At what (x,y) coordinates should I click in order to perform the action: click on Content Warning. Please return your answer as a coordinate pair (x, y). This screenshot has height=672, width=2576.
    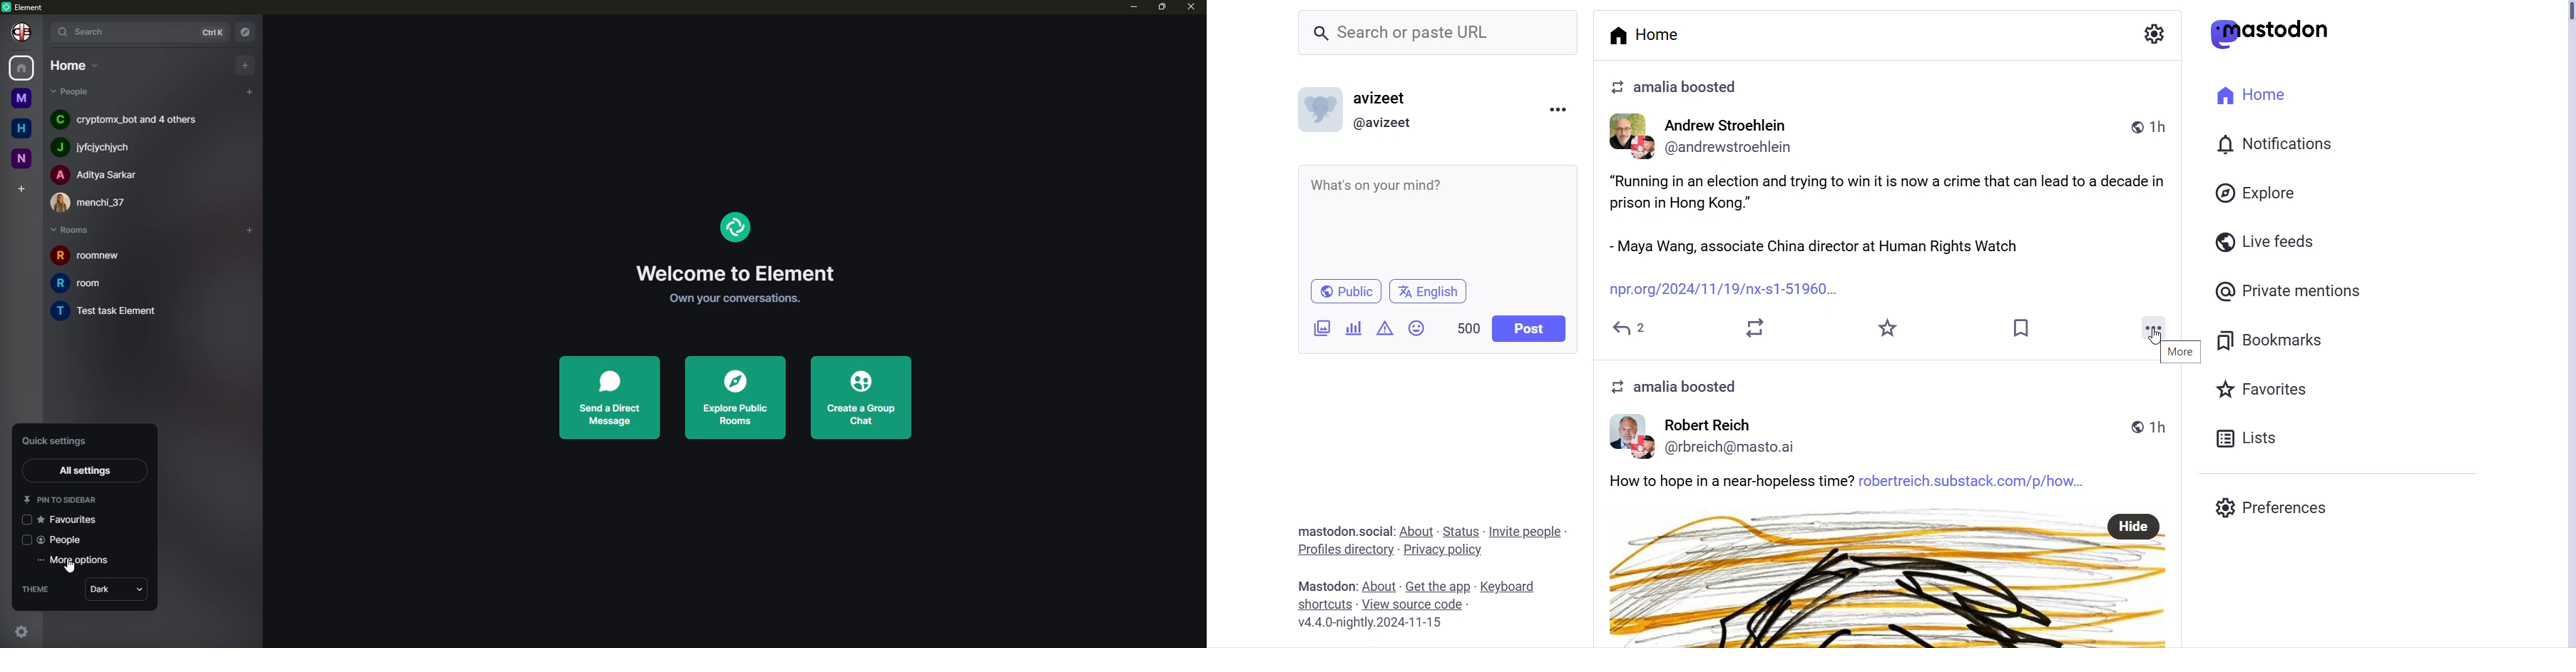
    Looking at the image, I should click on (1385, 328).